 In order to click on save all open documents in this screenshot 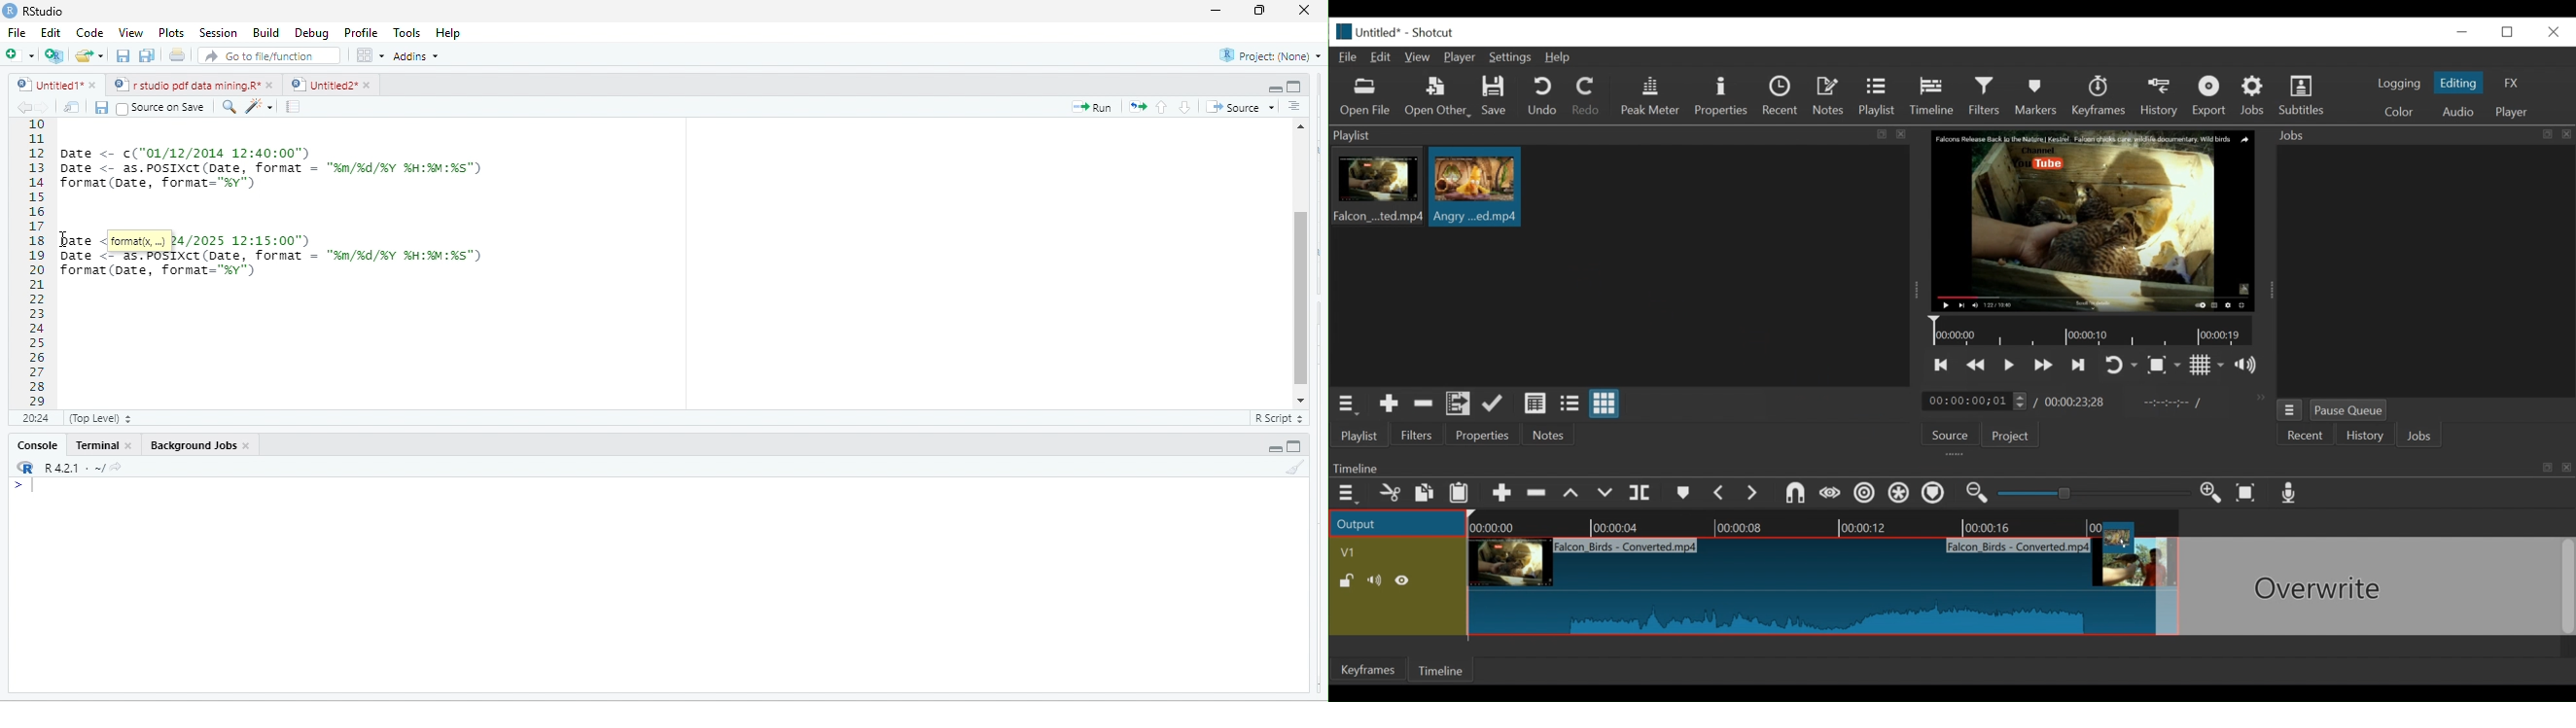, I will do `click(146, 55)`.